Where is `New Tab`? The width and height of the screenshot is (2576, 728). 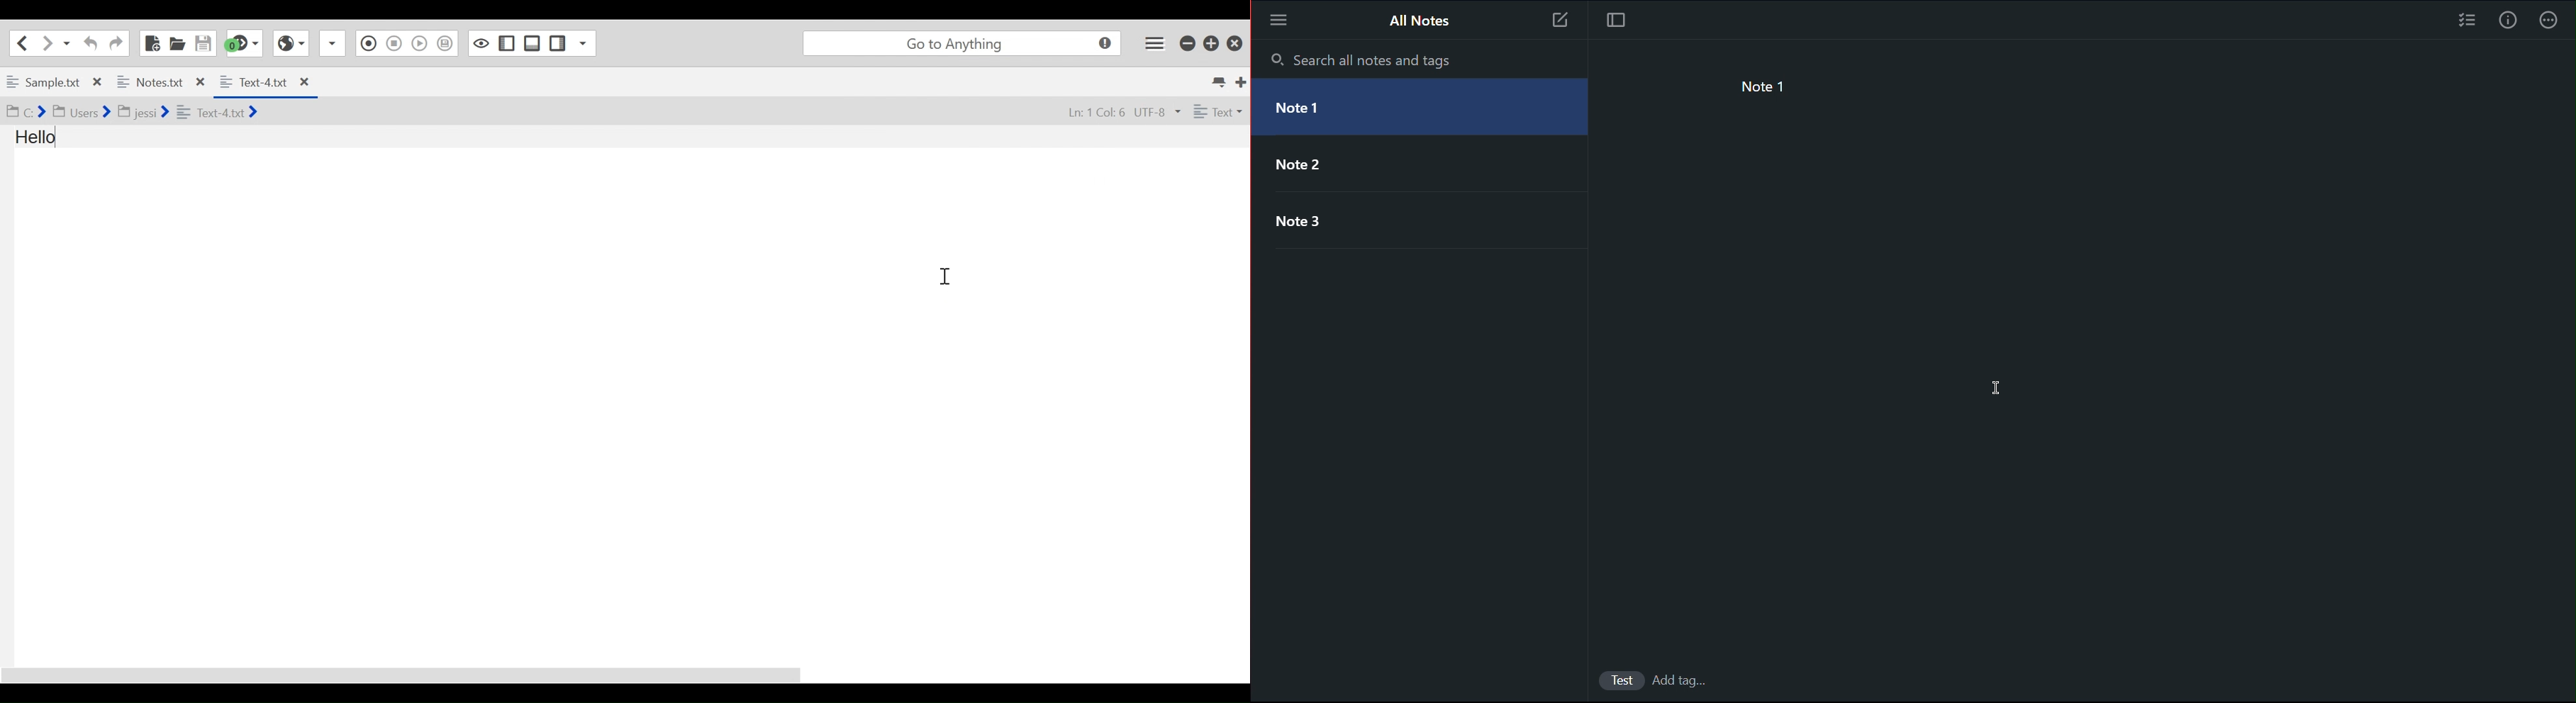 New Tab is located at coordinates (1242, 83).